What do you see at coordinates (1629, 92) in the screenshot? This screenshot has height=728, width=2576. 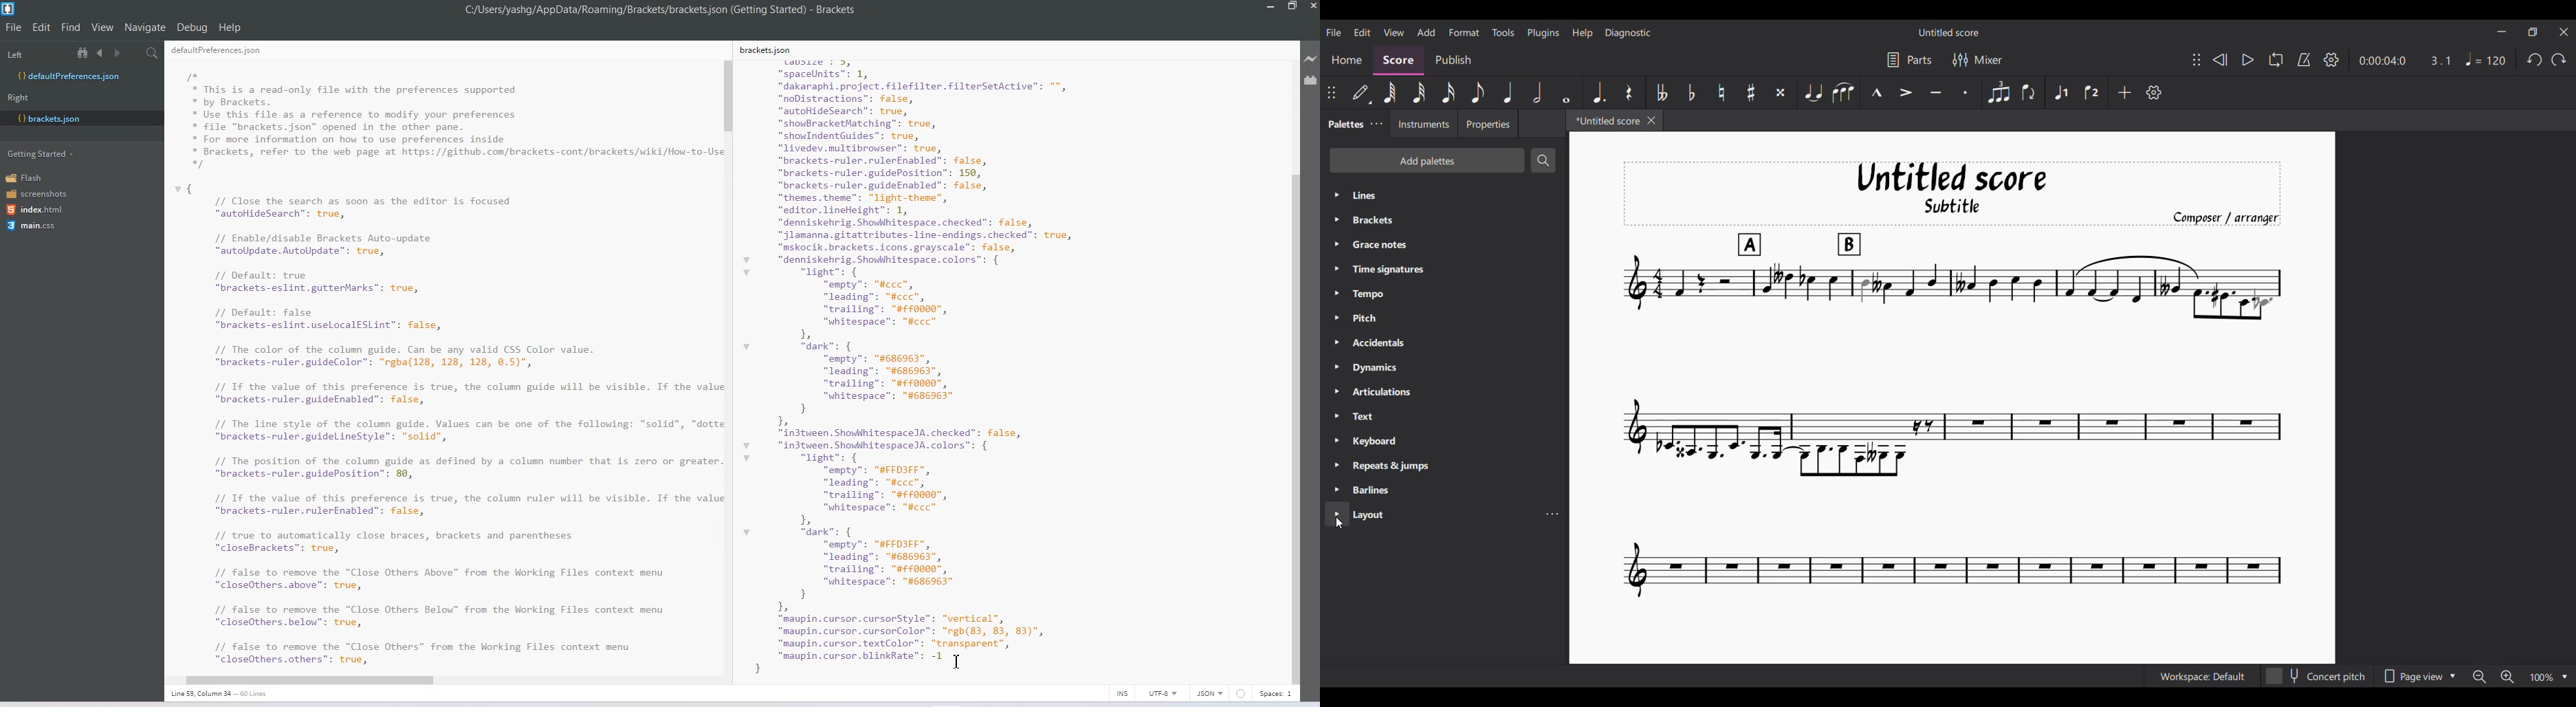 I see `Rest` at bounding box center [1629, 92].